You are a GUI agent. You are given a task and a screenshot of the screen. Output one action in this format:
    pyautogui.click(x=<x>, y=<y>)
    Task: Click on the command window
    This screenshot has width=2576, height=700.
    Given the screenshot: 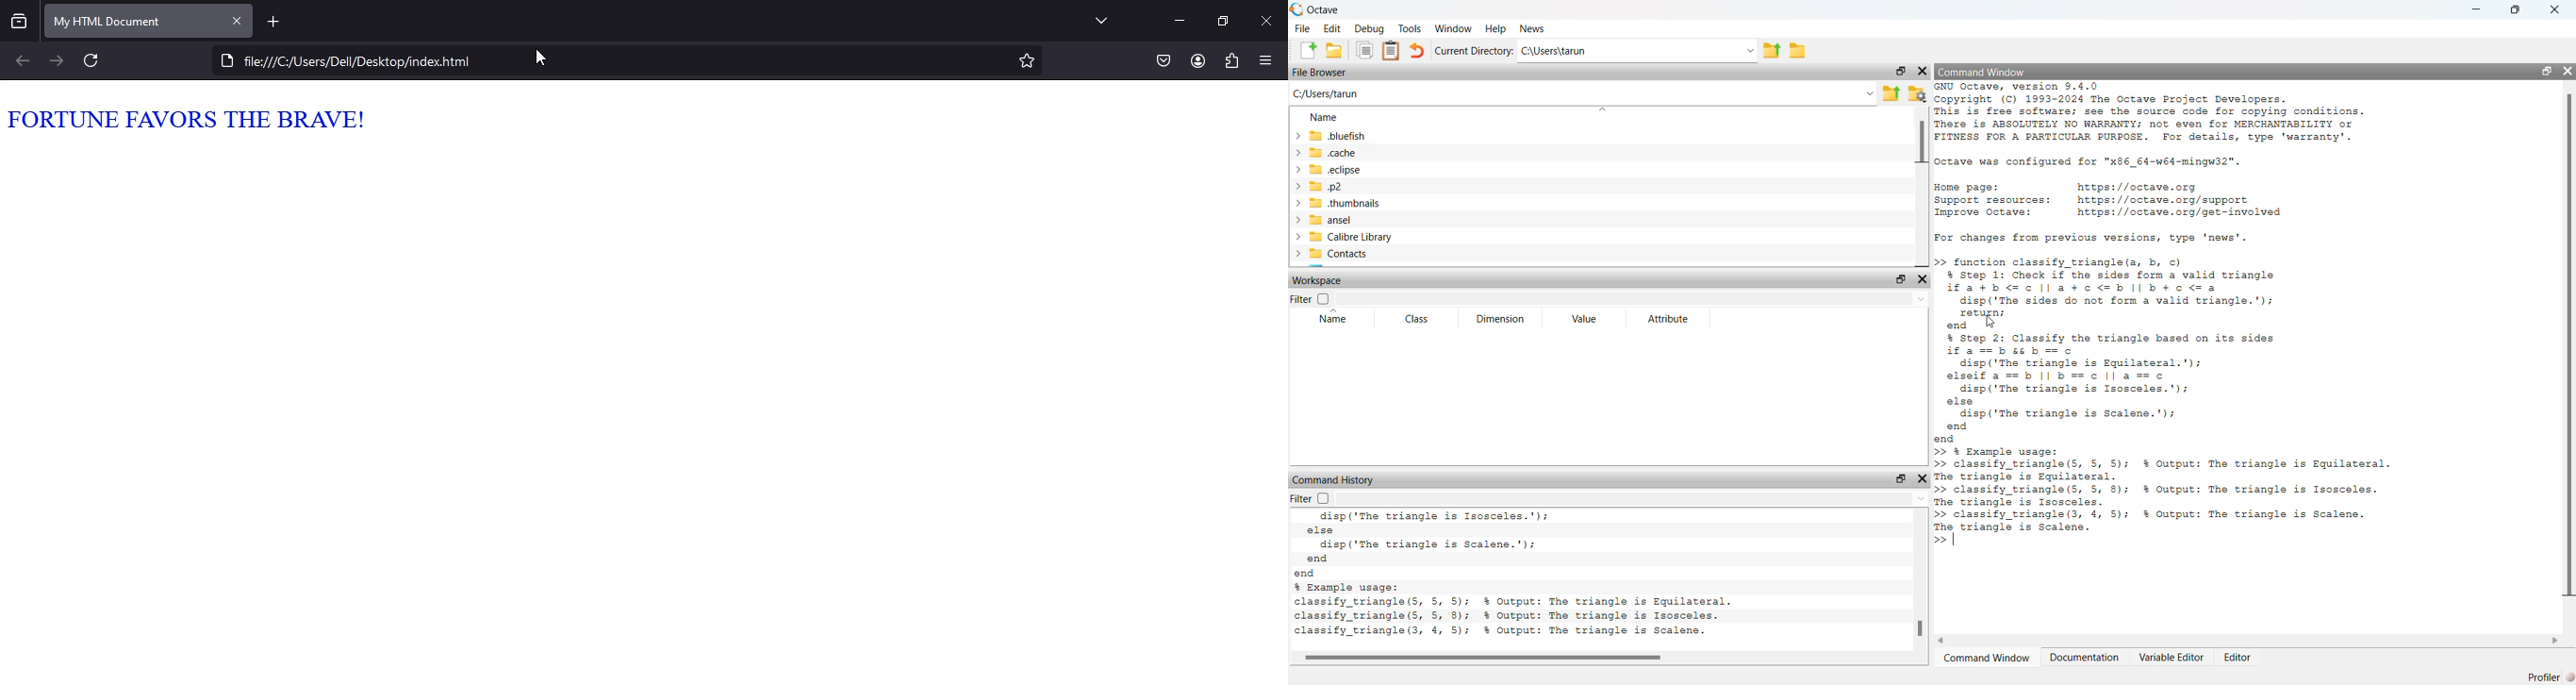 What is the action you would take?
    pyautogui.click(x=1989, y=657)
    